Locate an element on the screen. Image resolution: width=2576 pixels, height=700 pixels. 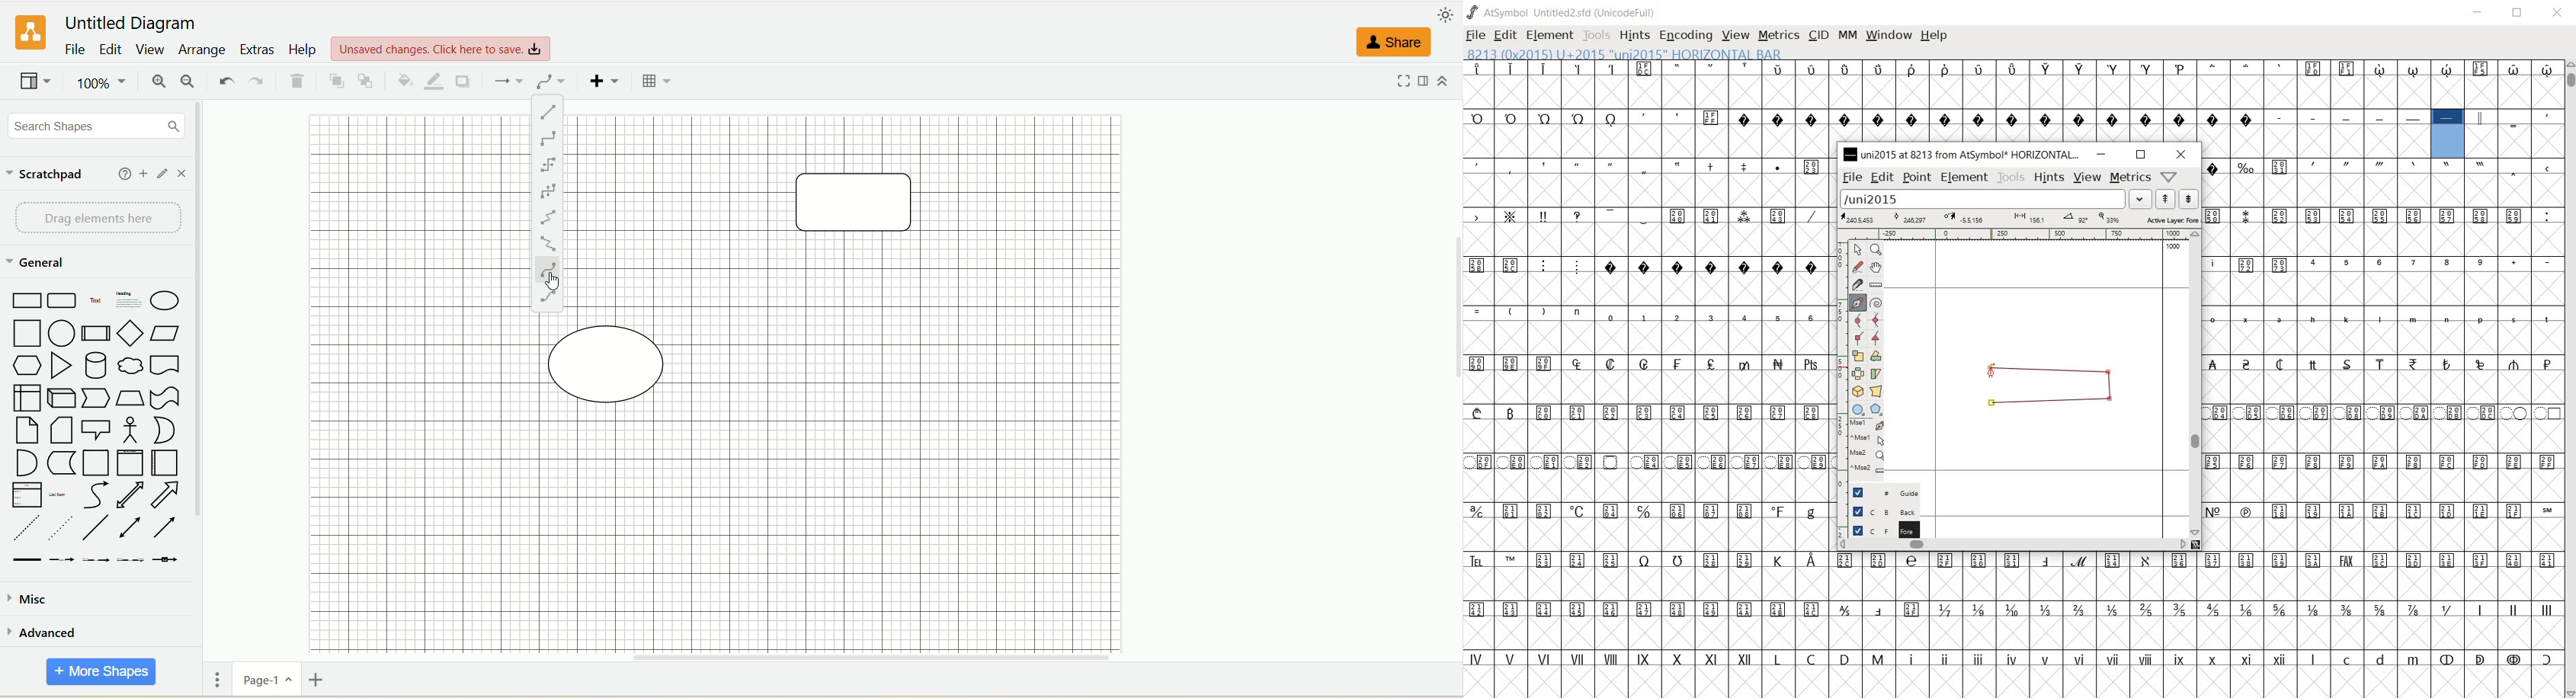
format is located at coordinates (1425, 81).